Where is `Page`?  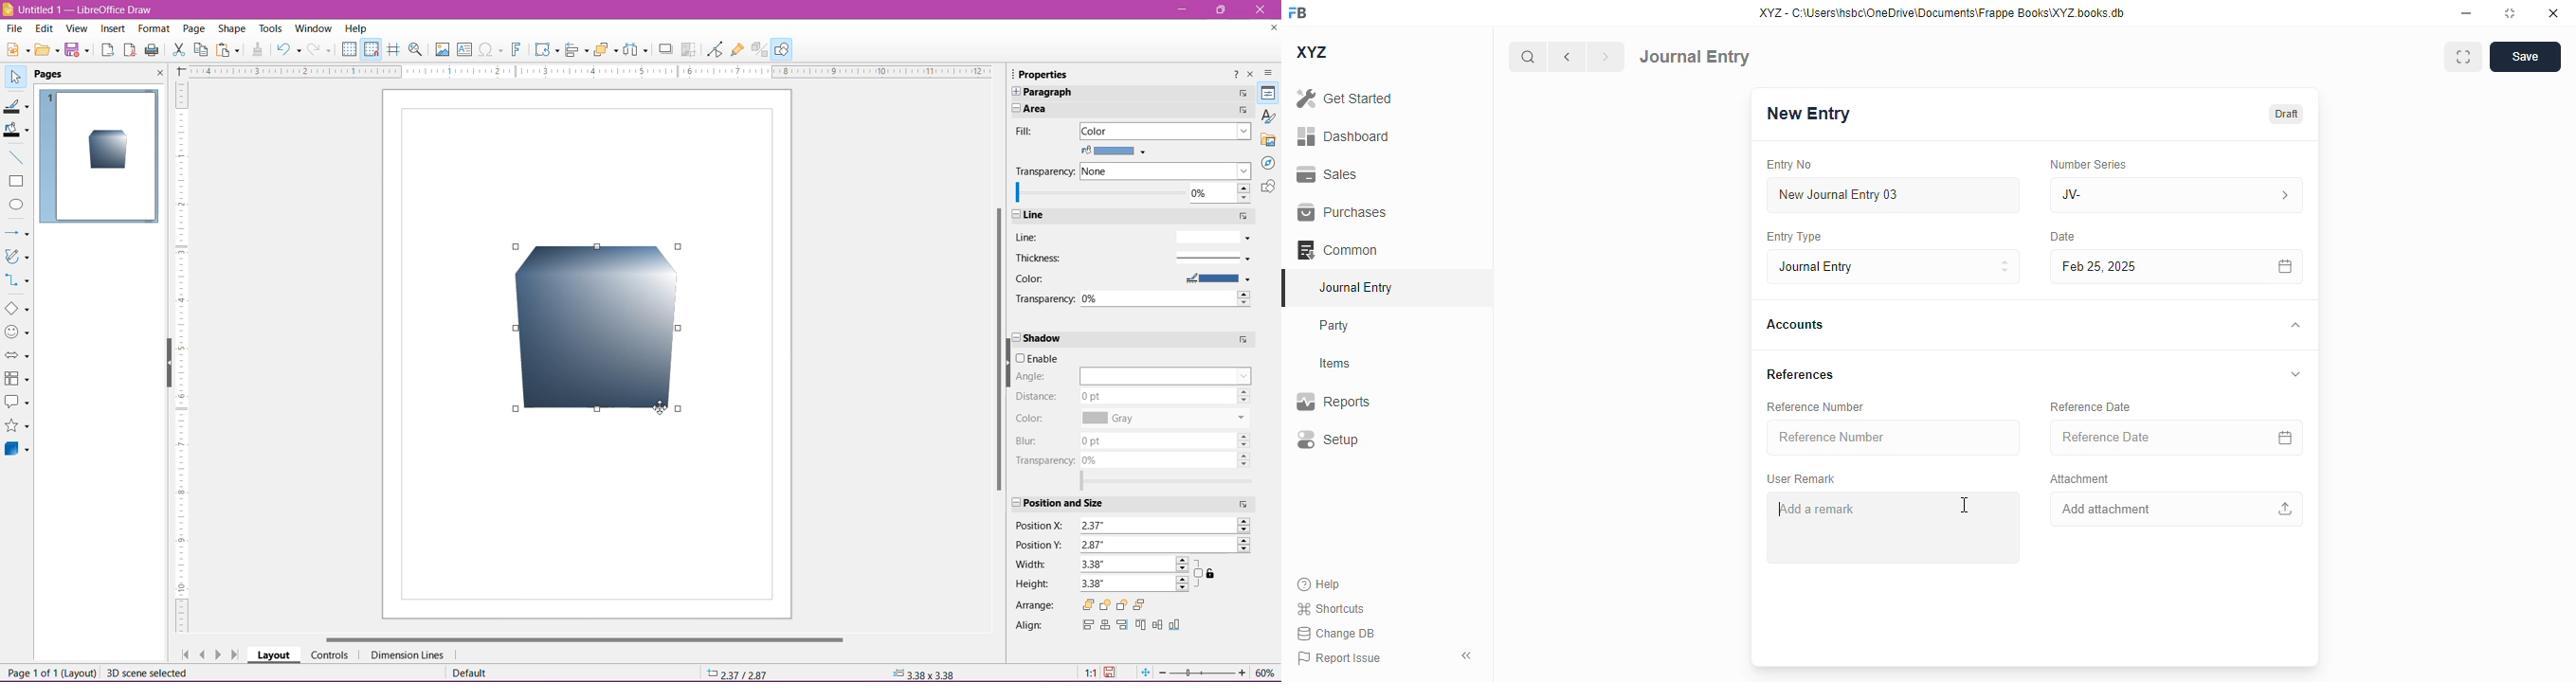
Page is located at coordinates (193, 31).